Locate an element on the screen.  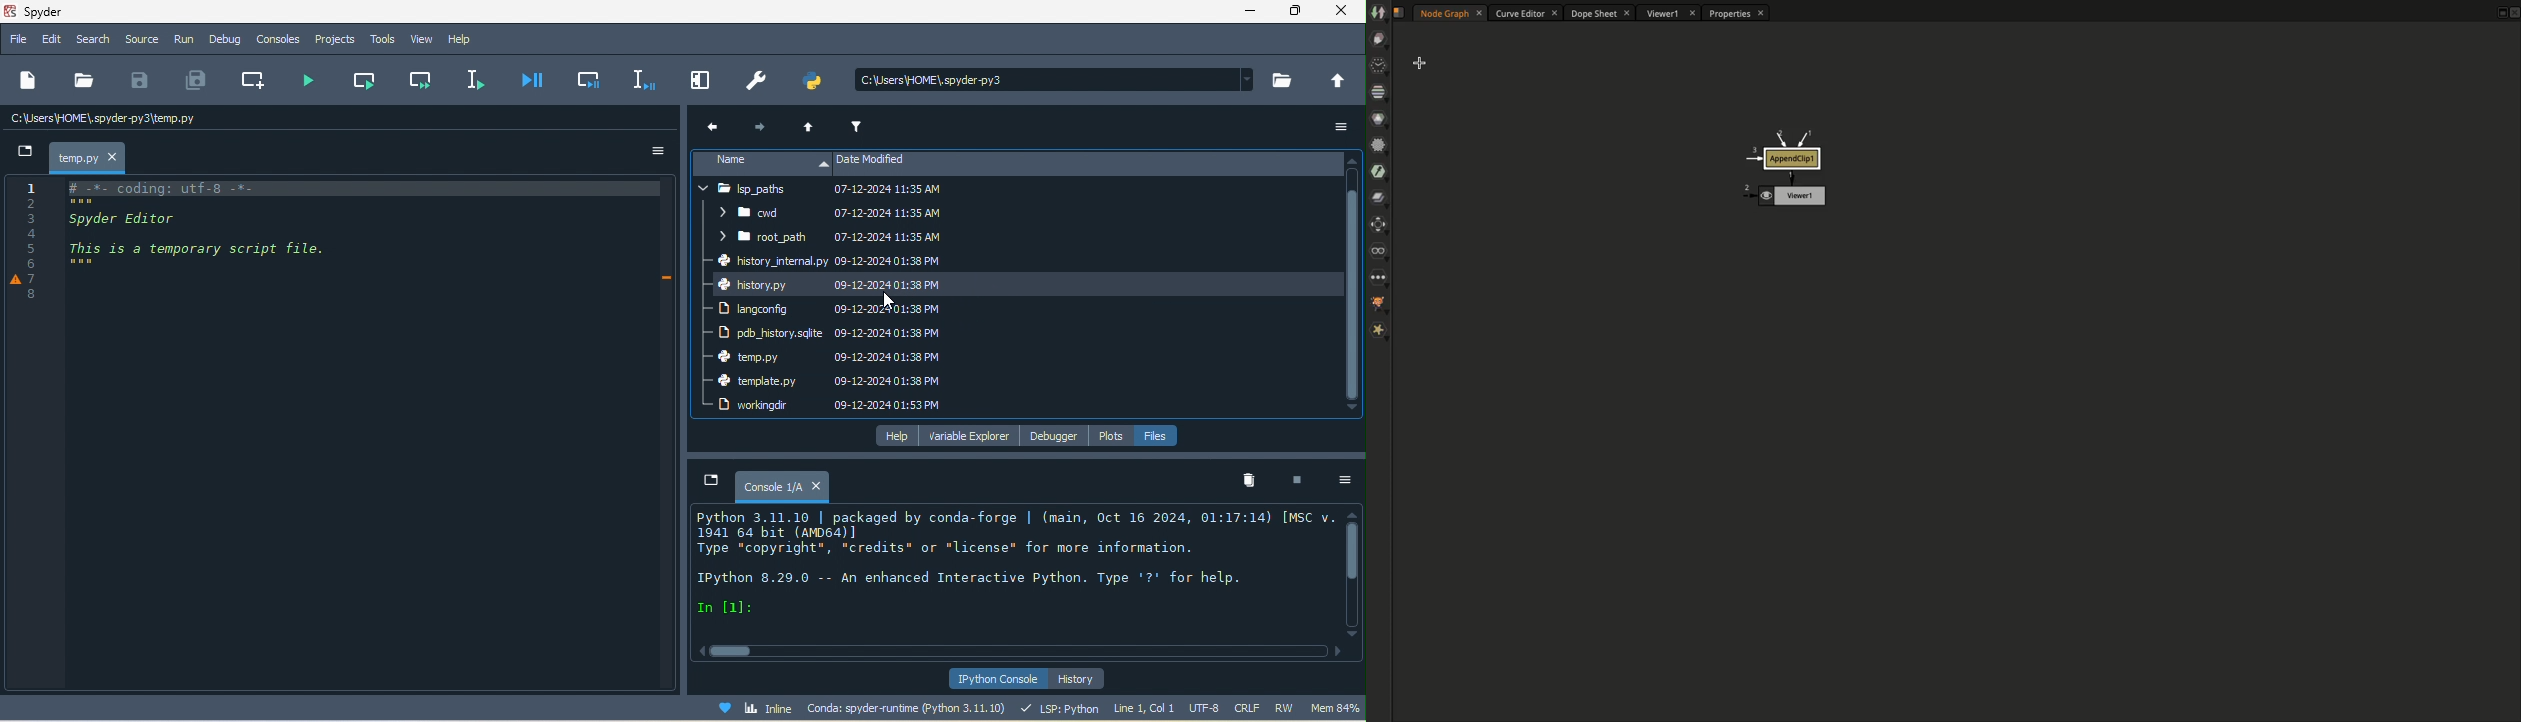
new is located at coordinates (34, 80).